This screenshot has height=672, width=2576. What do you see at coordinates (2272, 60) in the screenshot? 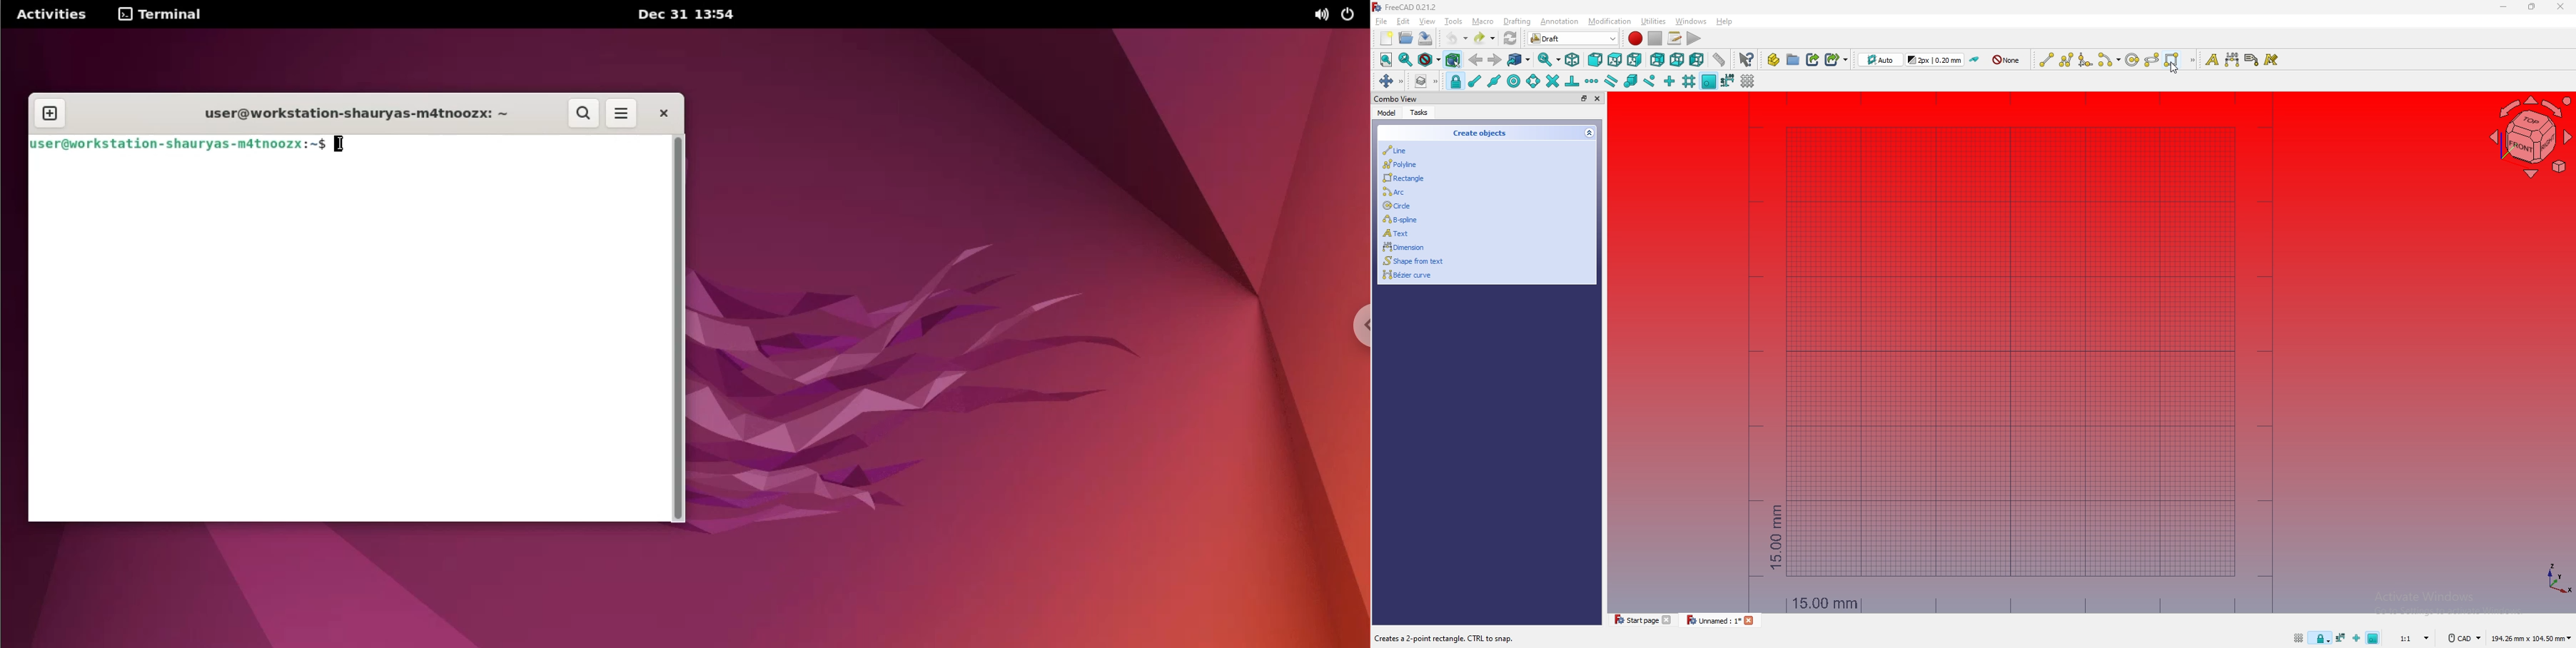
I see `annotation style` at bounding box center [2272, 60].